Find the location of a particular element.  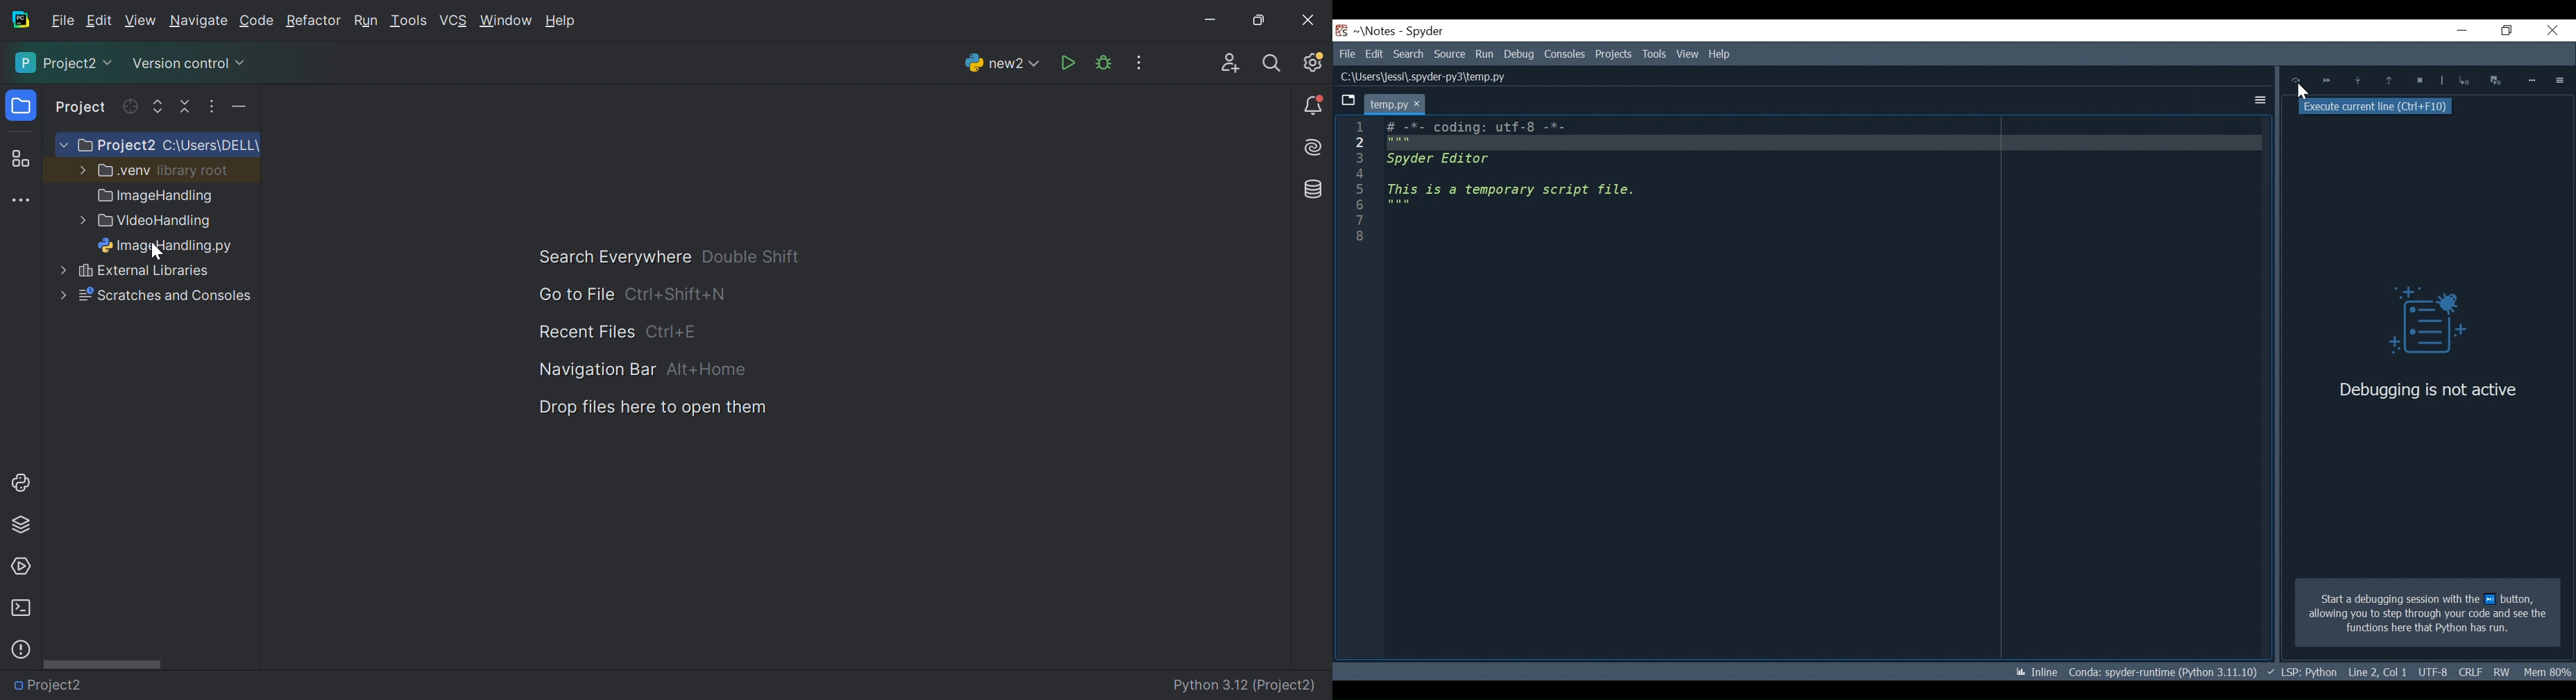

Refresh is located at coordinates (129, 106).